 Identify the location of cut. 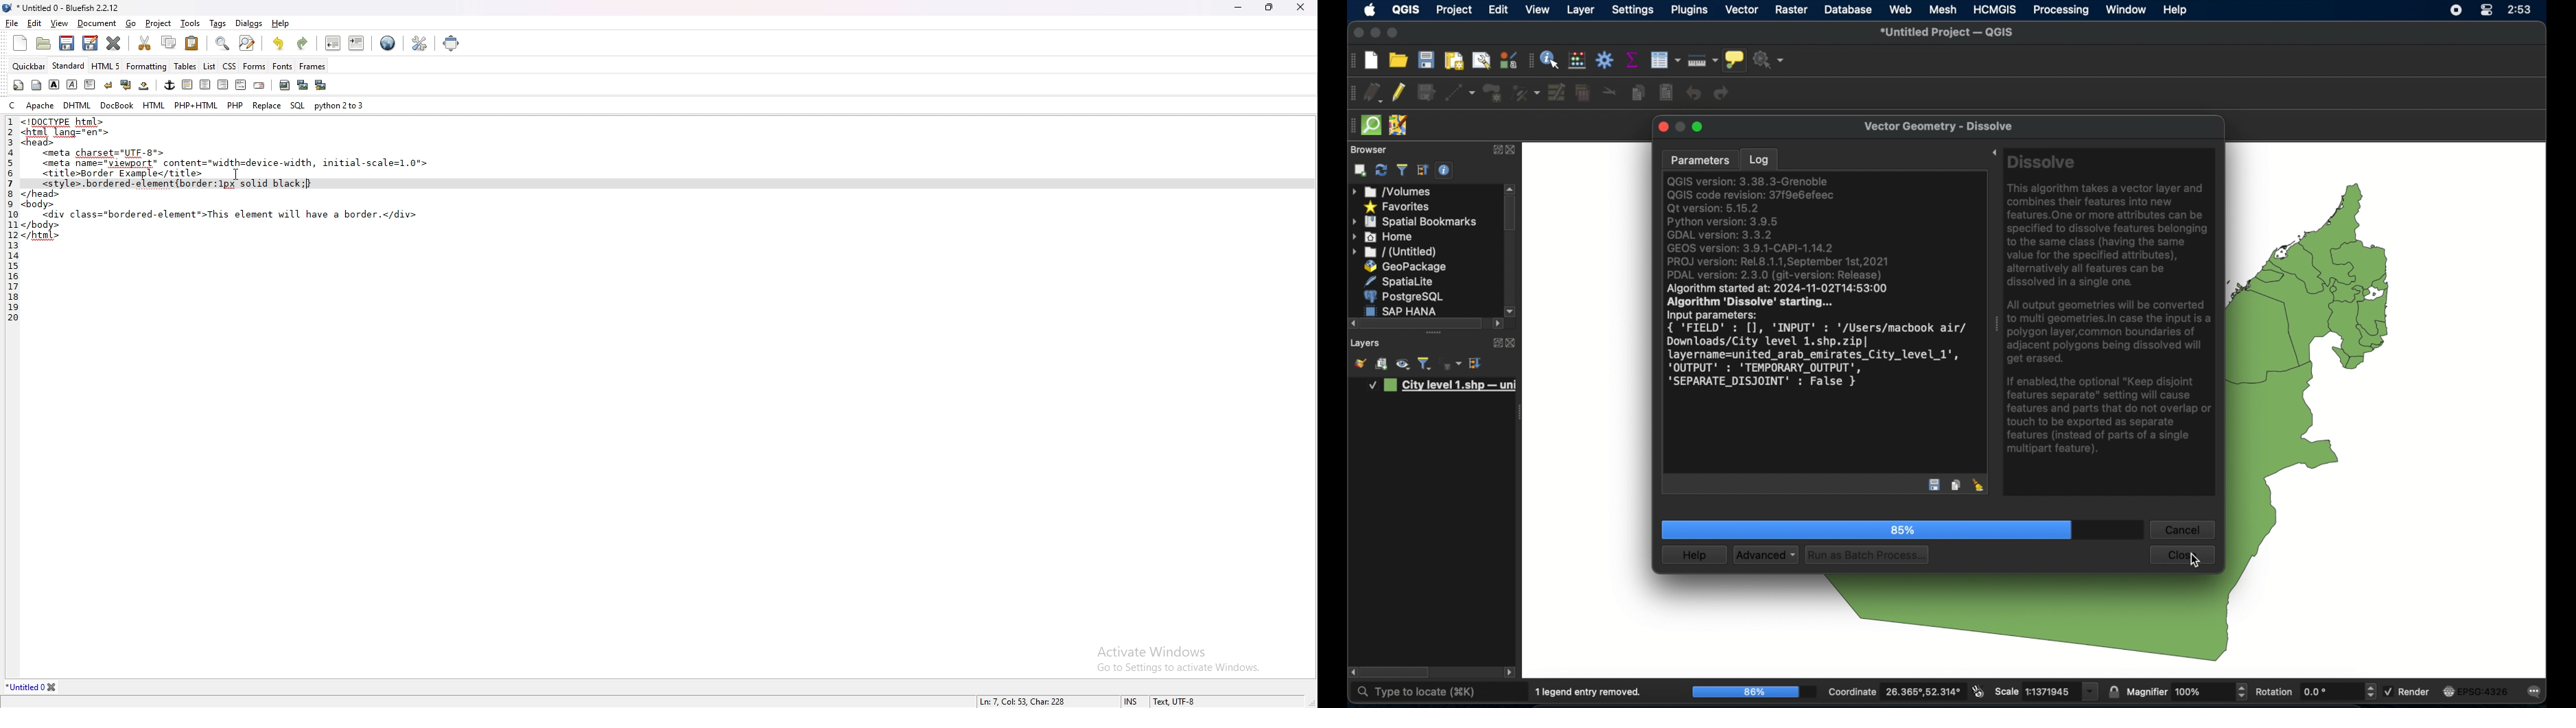
(144, 42).